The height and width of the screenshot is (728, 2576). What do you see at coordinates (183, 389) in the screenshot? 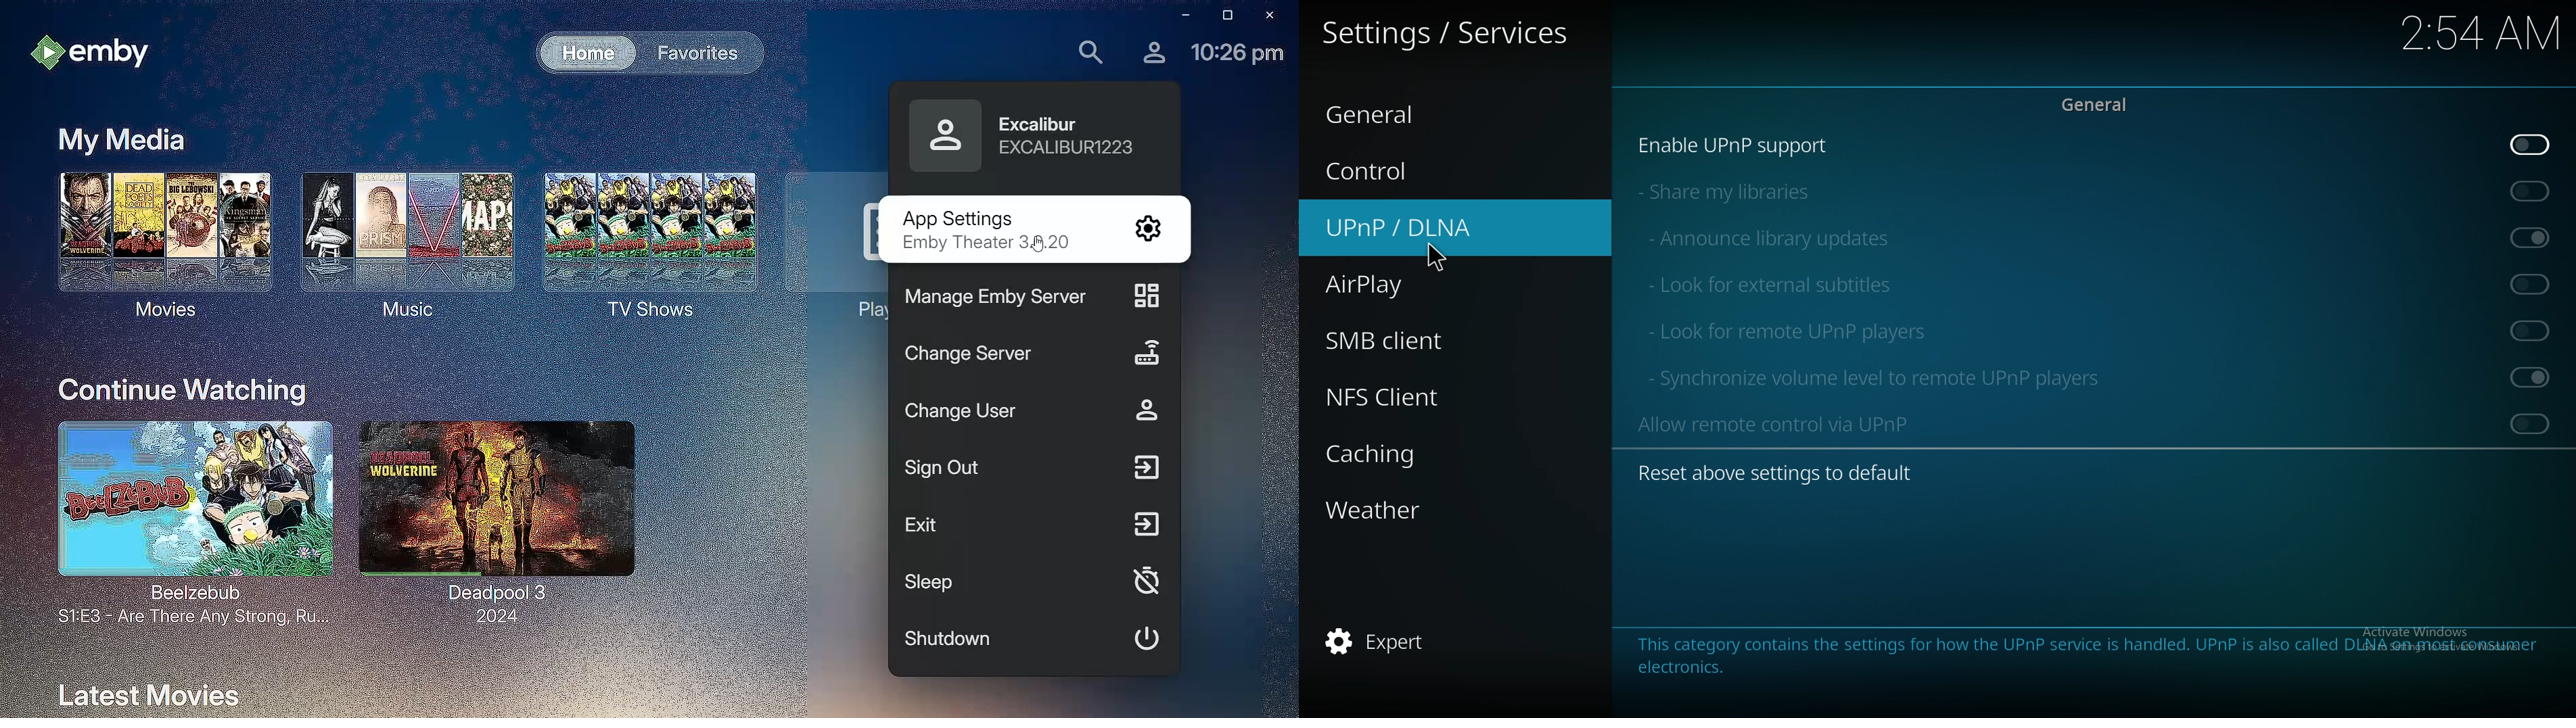
I see `Continue Watching` at bounding box center [183, 389].